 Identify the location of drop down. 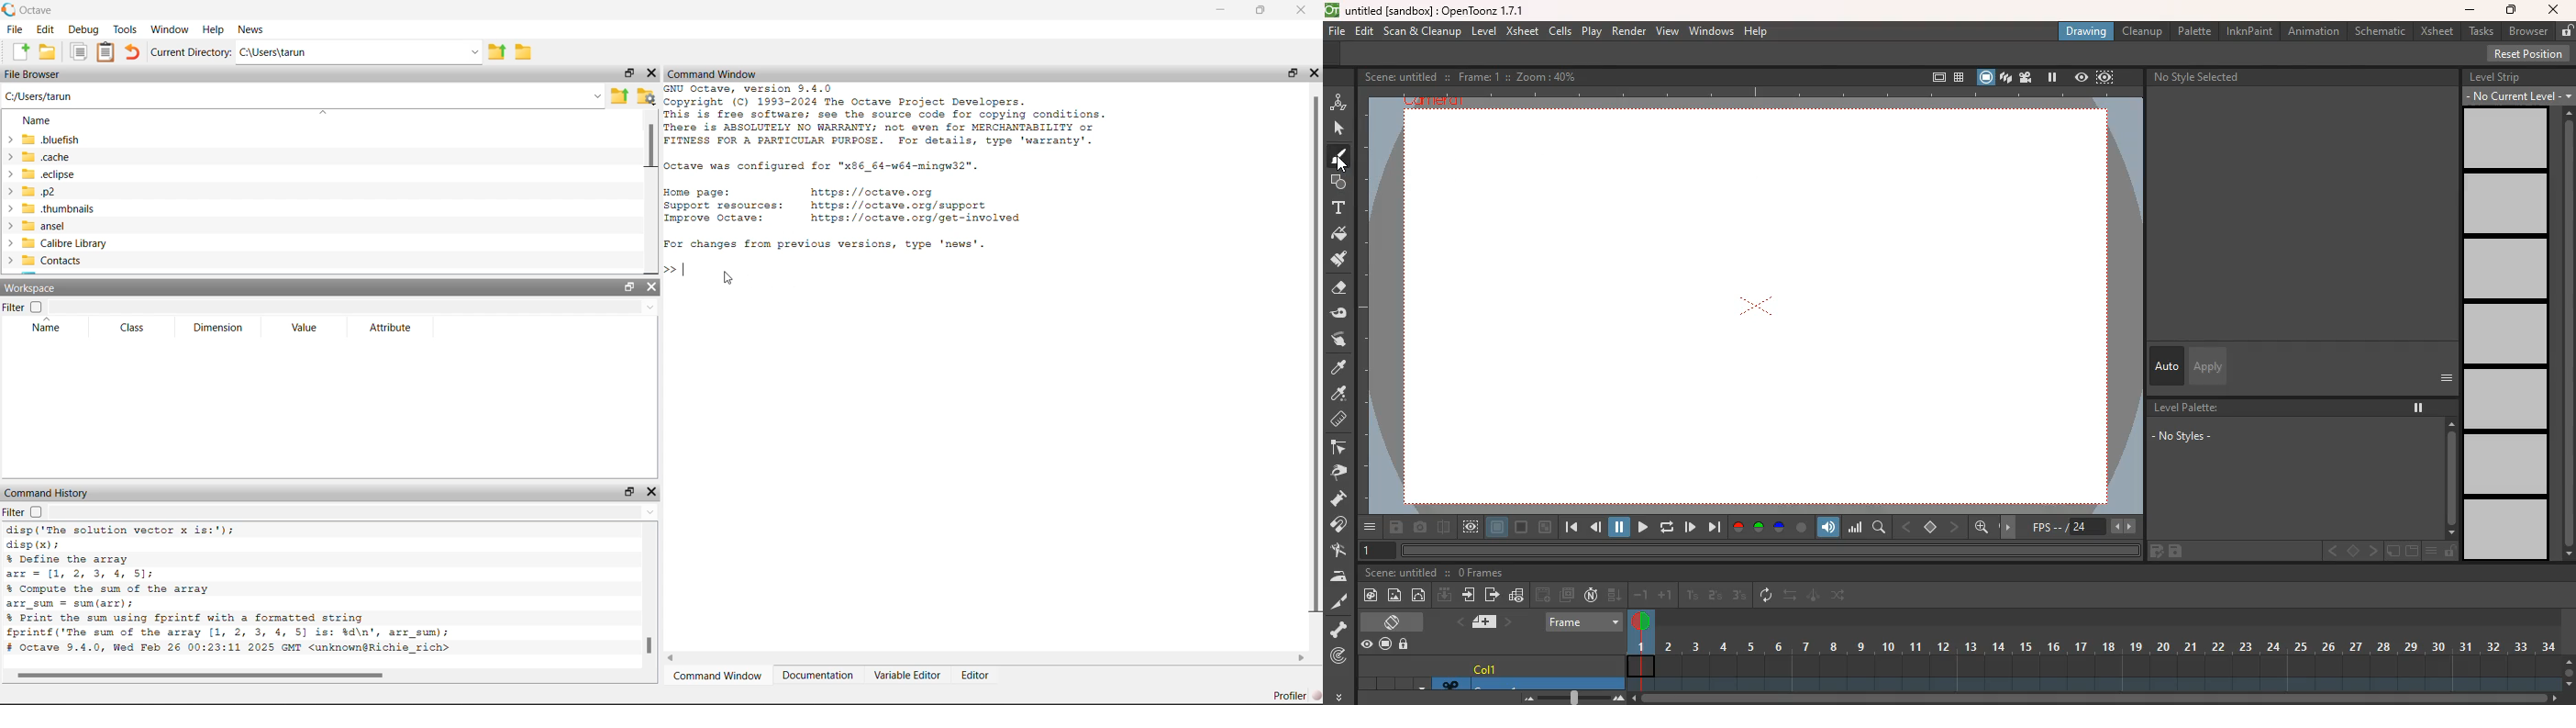
(354, 512).